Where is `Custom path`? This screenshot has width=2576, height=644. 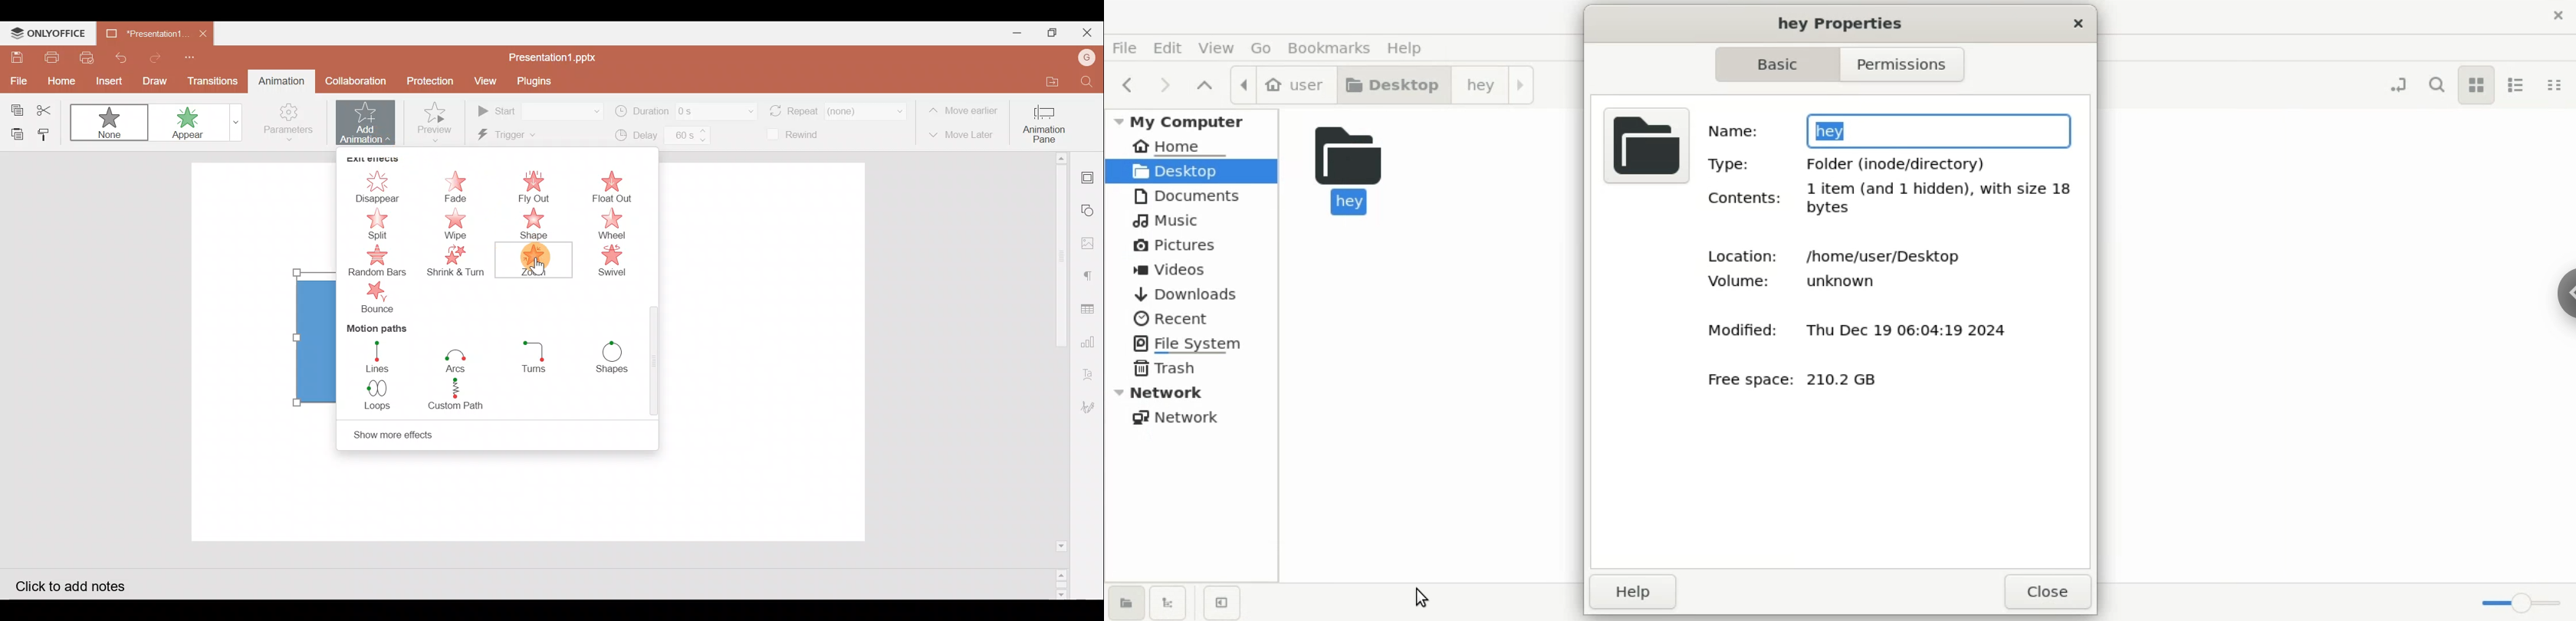 Custom path is located at coordinates (462, 395).